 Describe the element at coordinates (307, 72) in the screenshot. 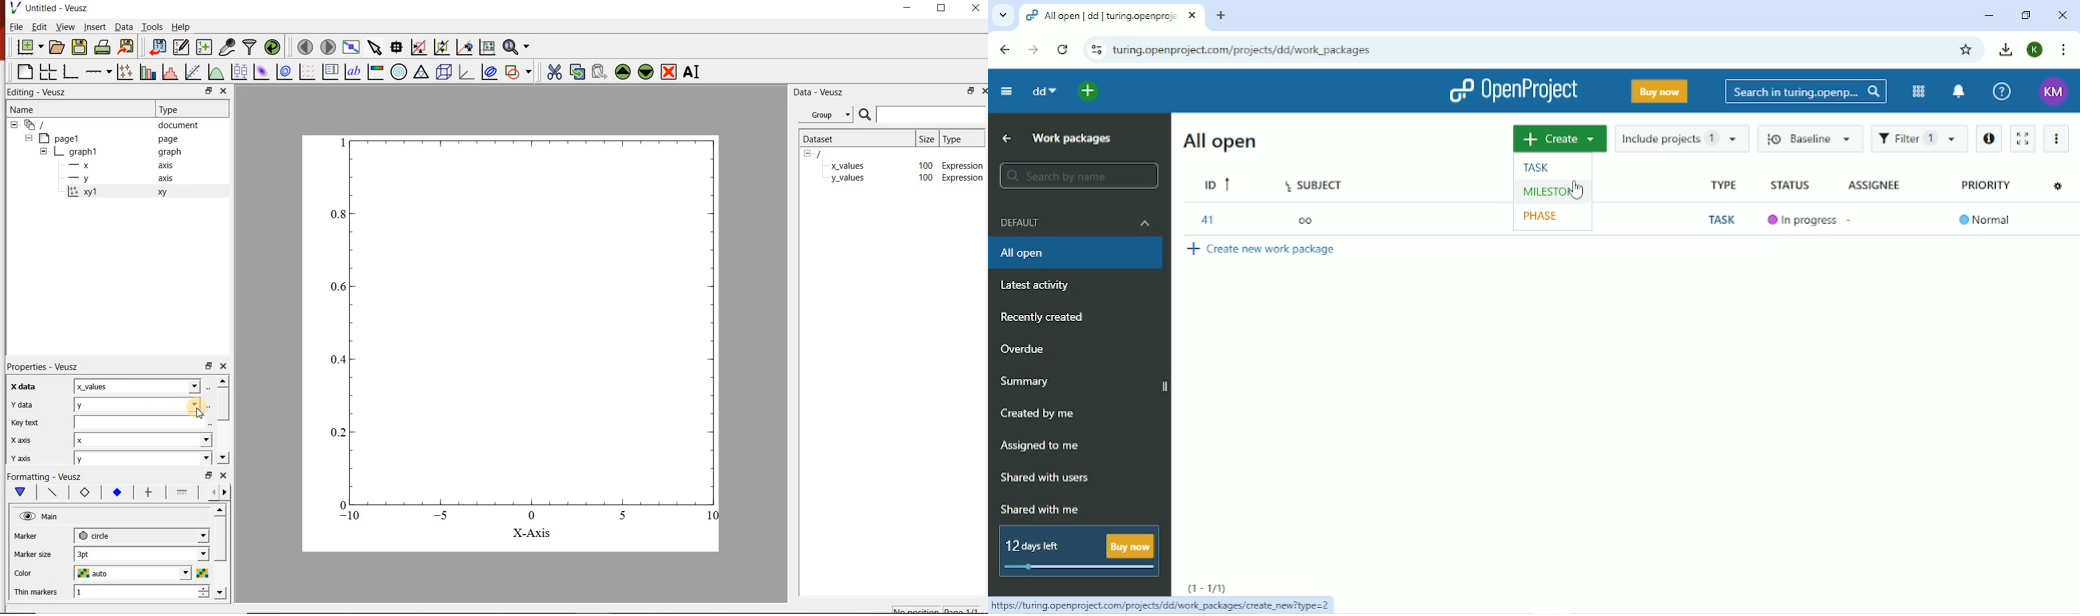

I see `plot vector field` at that location.